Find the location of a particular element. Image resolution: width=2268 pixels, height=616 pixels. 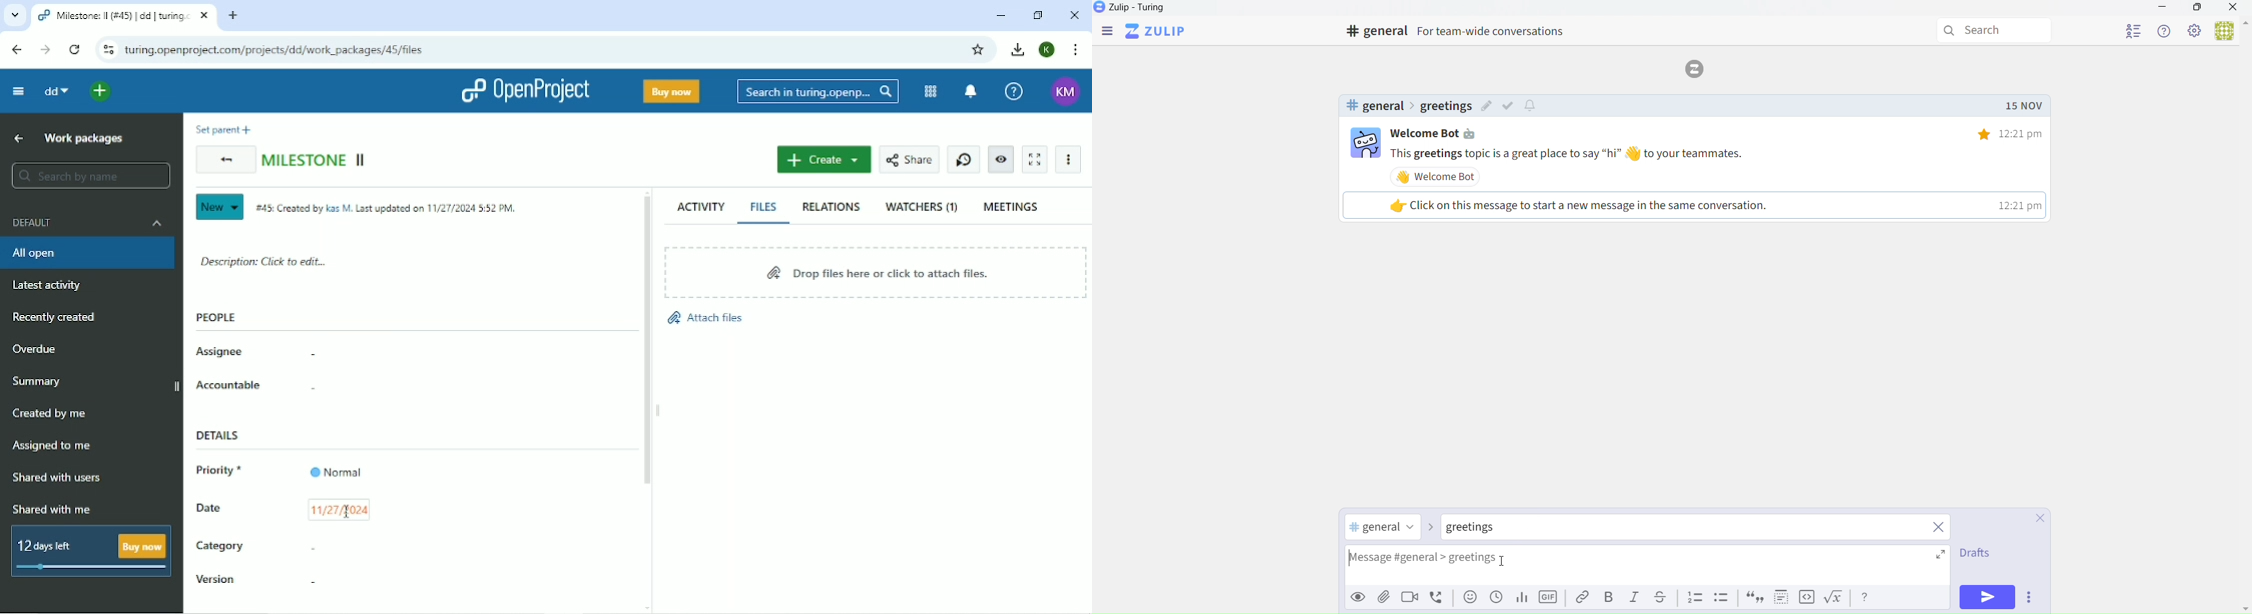

Milestone ll is located at coordinates (316, 158).